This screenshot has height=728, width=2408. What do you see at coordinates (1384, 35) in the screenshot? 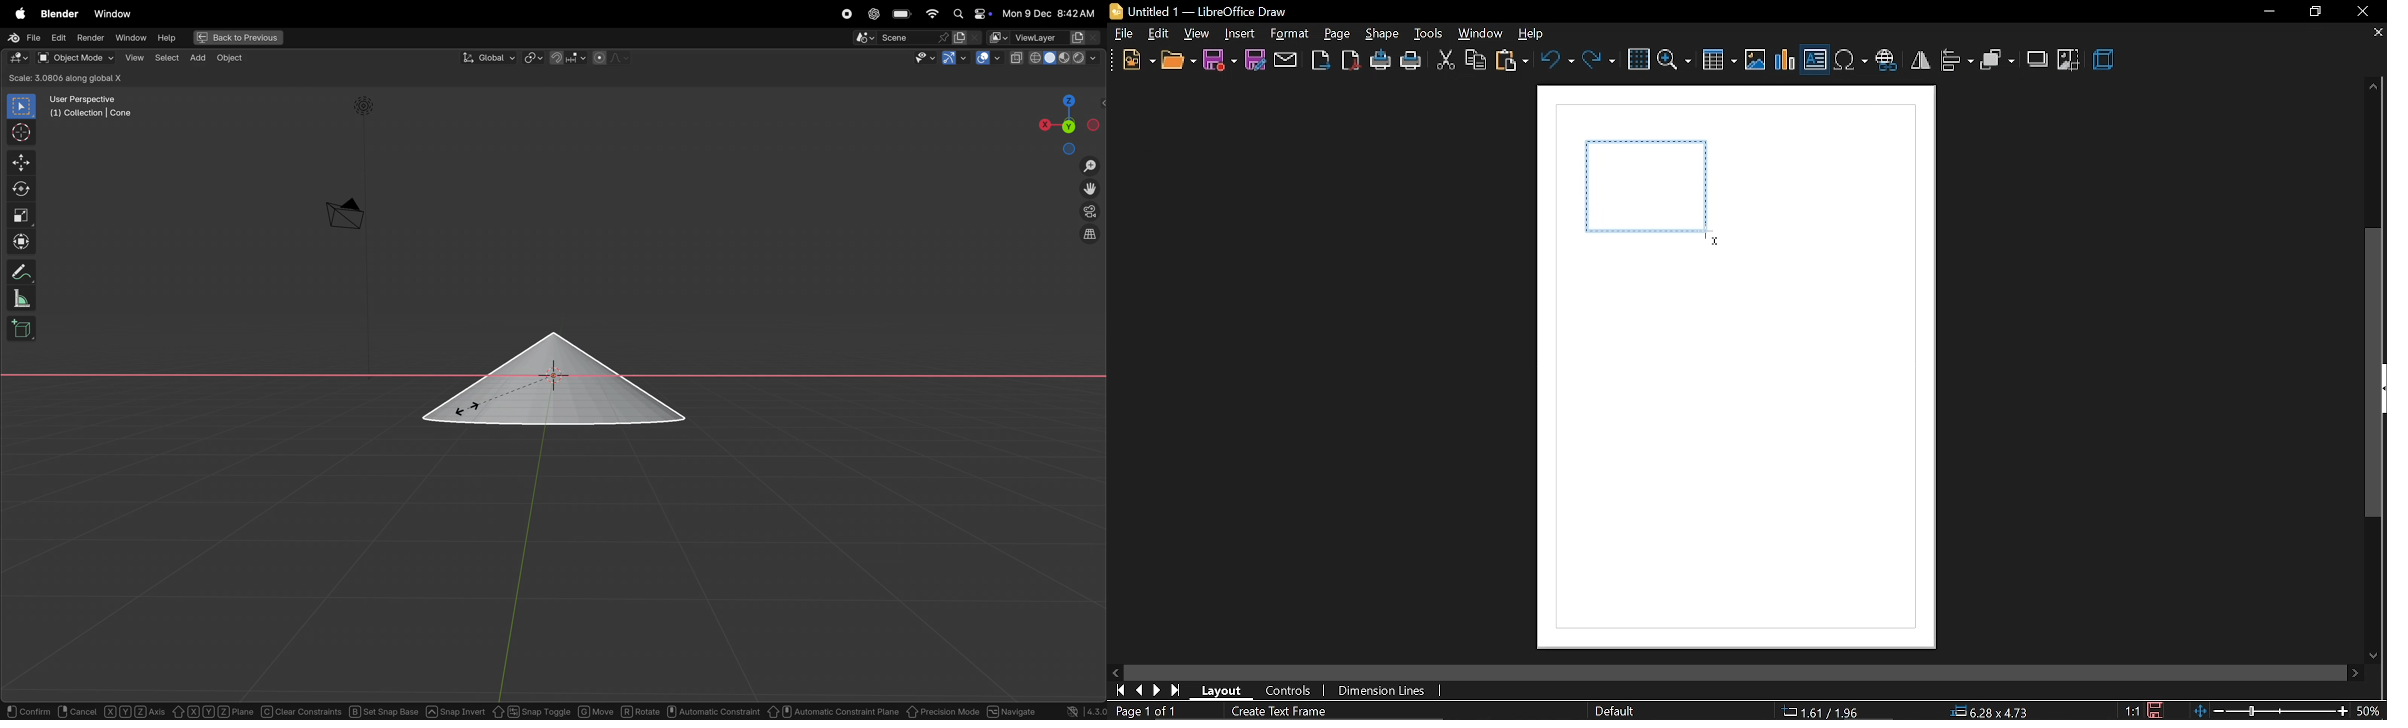
I see `shape` at bounding box center [1384, 35].